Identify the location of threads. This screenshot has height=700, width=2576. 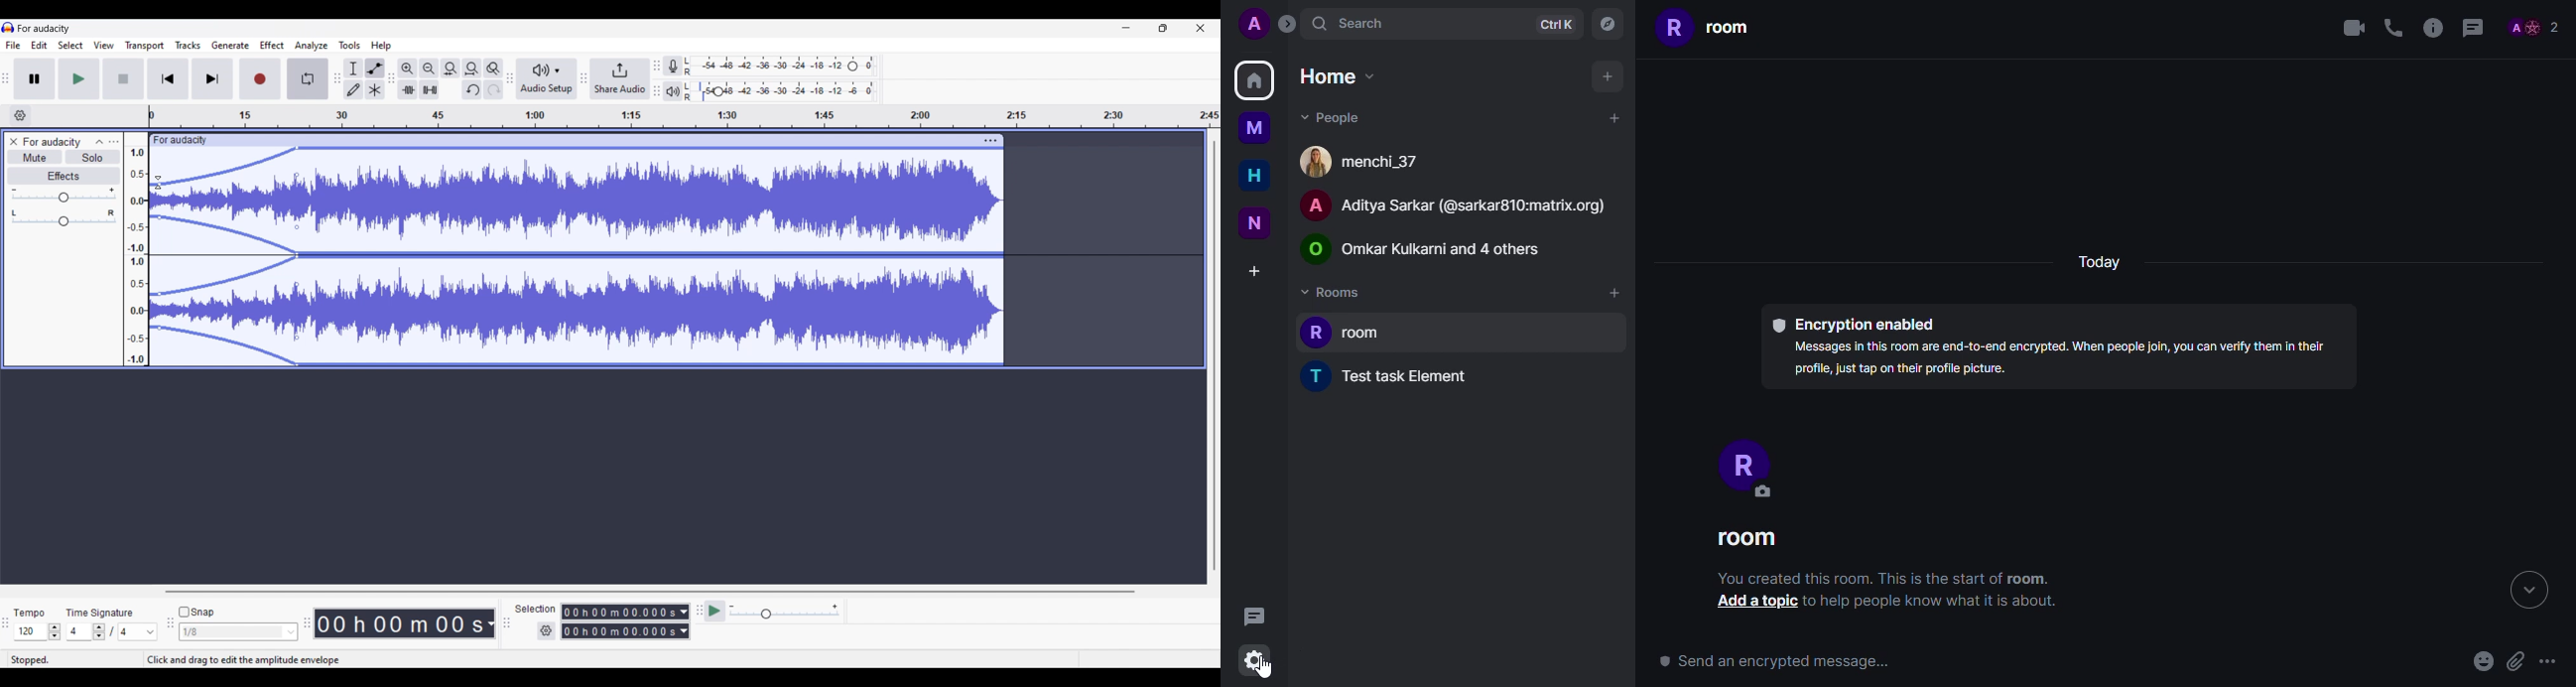
(2473, 27).